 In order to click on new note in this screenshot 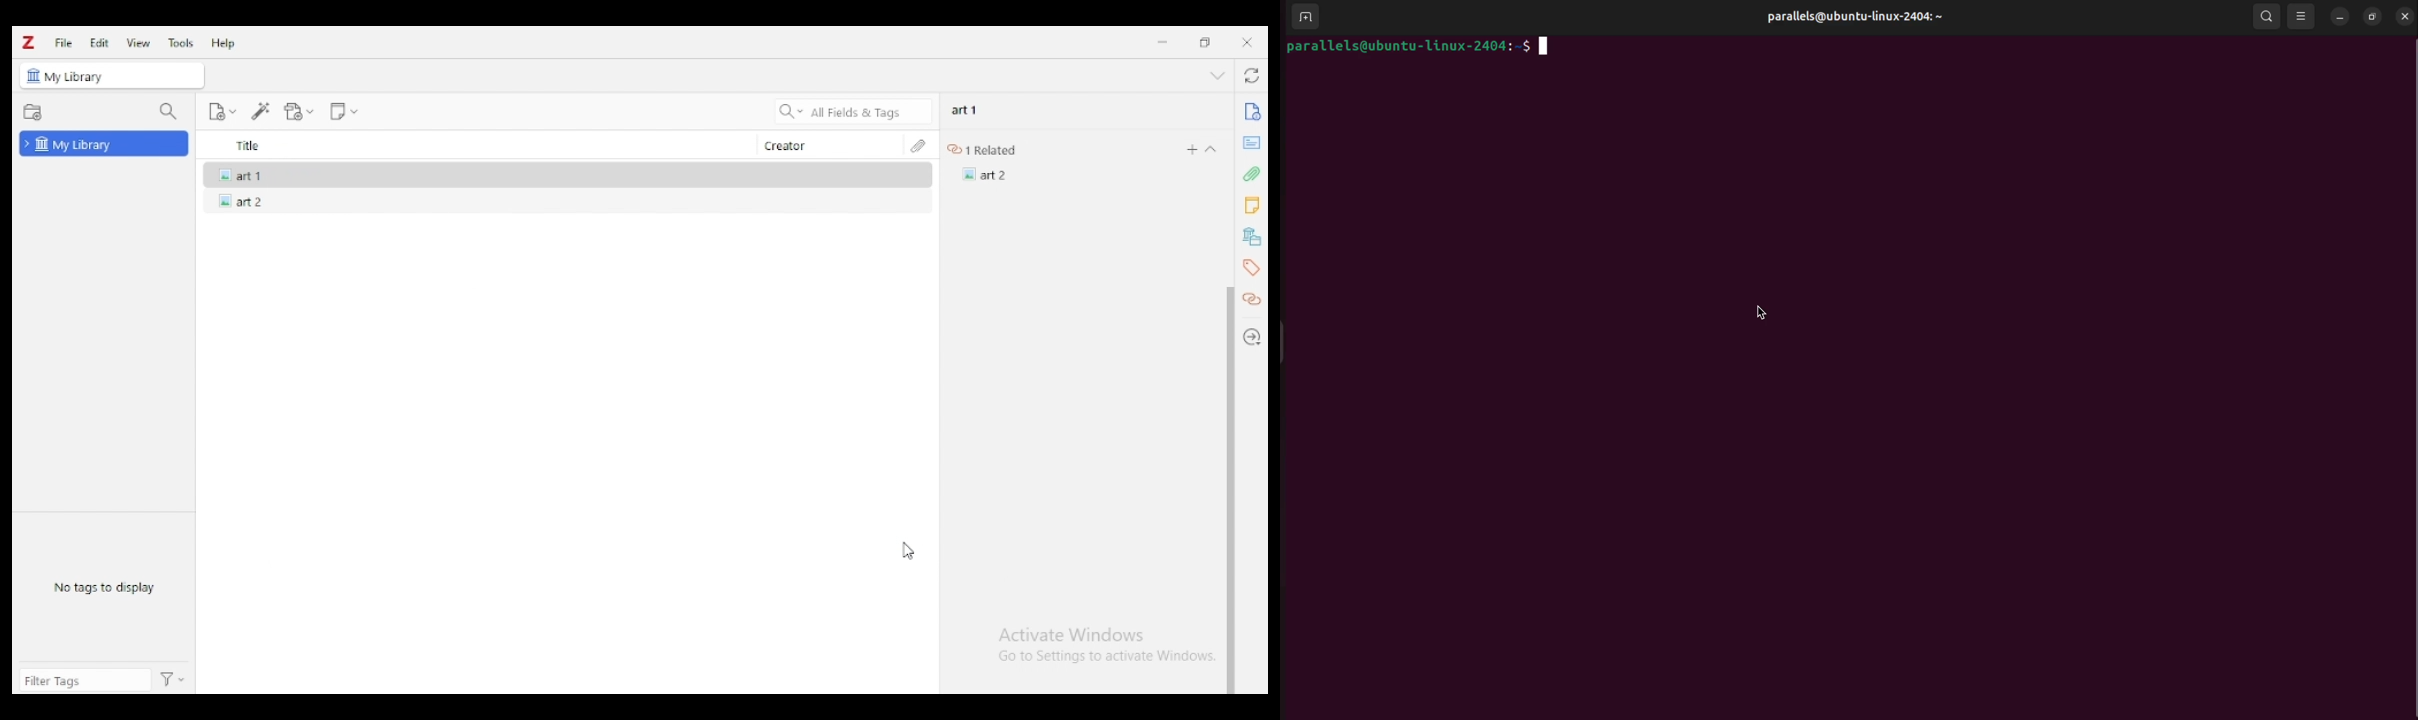, I will do `click(343, 112)`.